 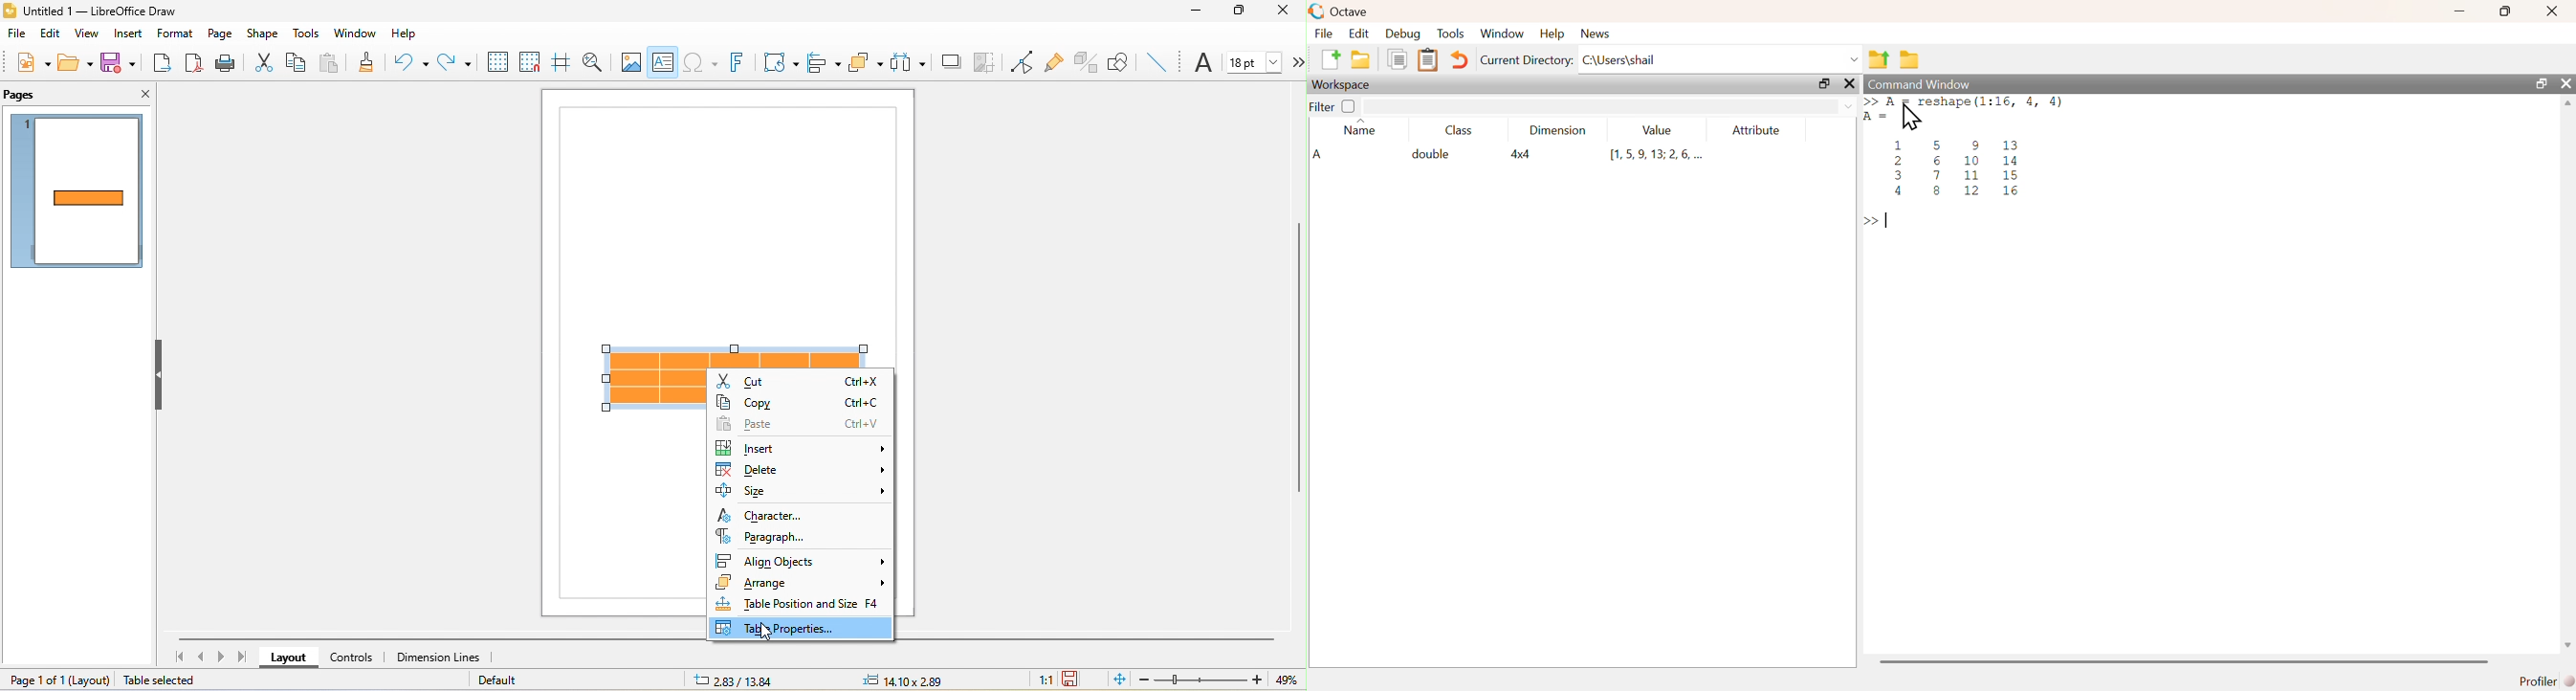 What do you see at coordinates (408, 34) in the screenshot?
I see `help` at bounding box center [408, 34].